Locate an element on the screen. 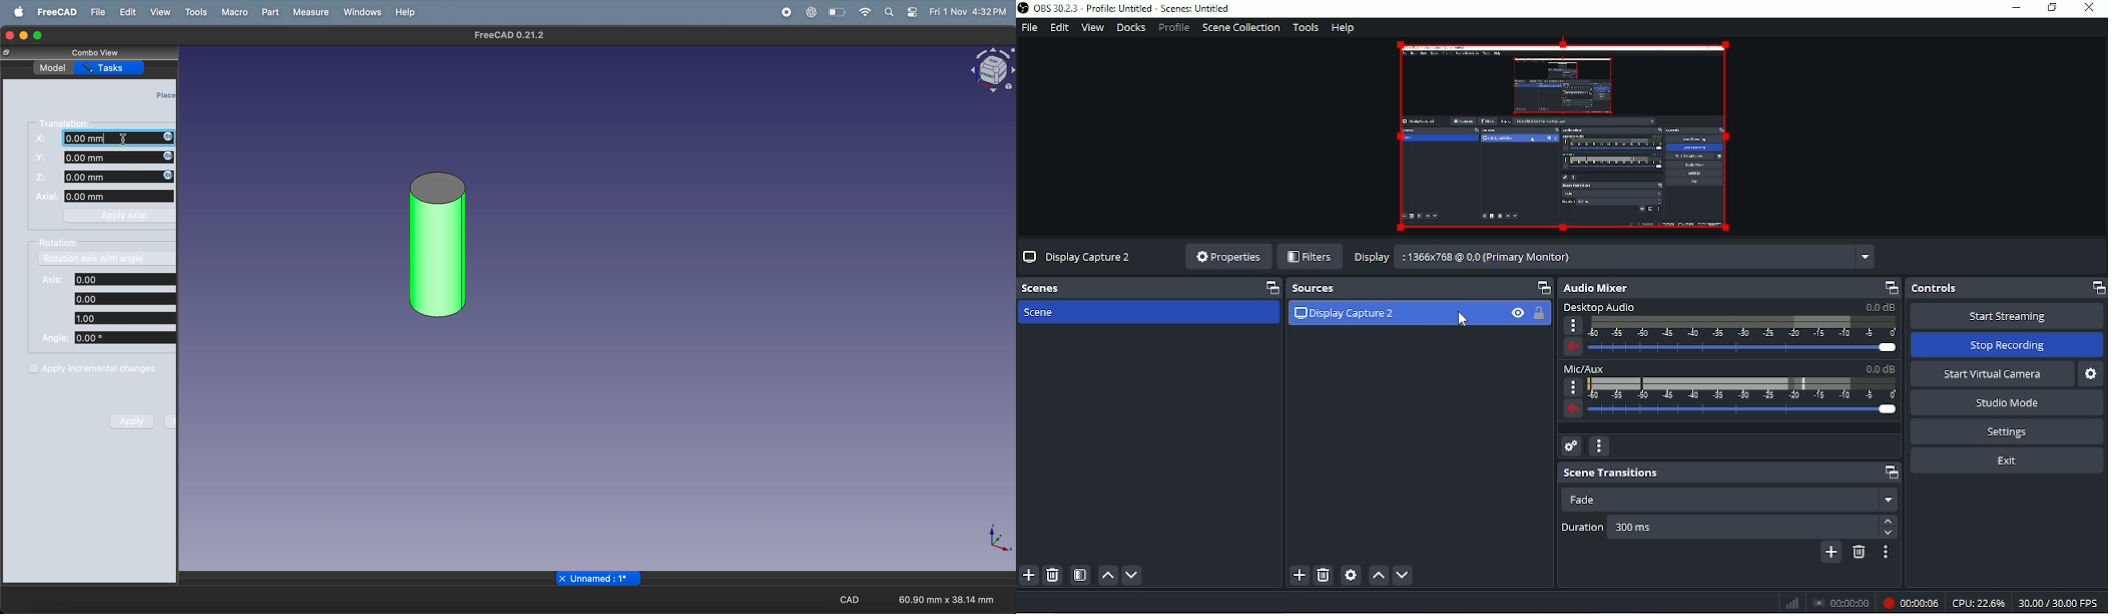 The height and width of the screenshot is (616, 2128). apple widgets is located at coordinates (901, 13).